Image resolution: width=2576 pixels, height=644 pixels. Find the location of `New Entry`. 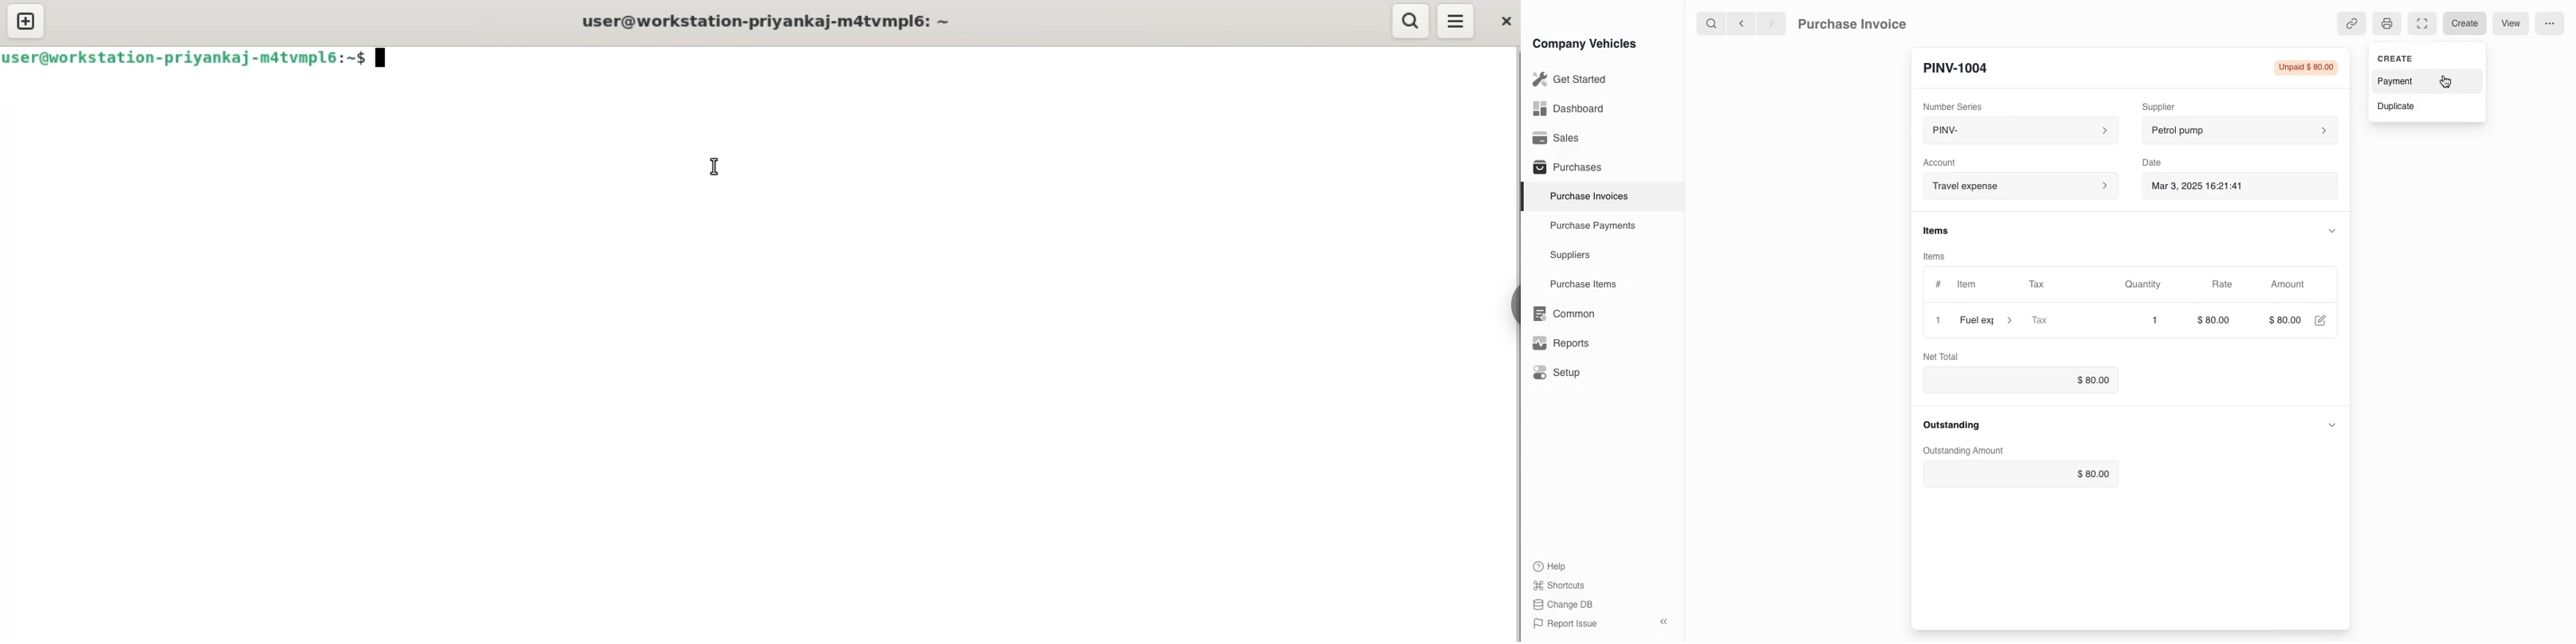

New Entry is located at coordinates (1963, 67).